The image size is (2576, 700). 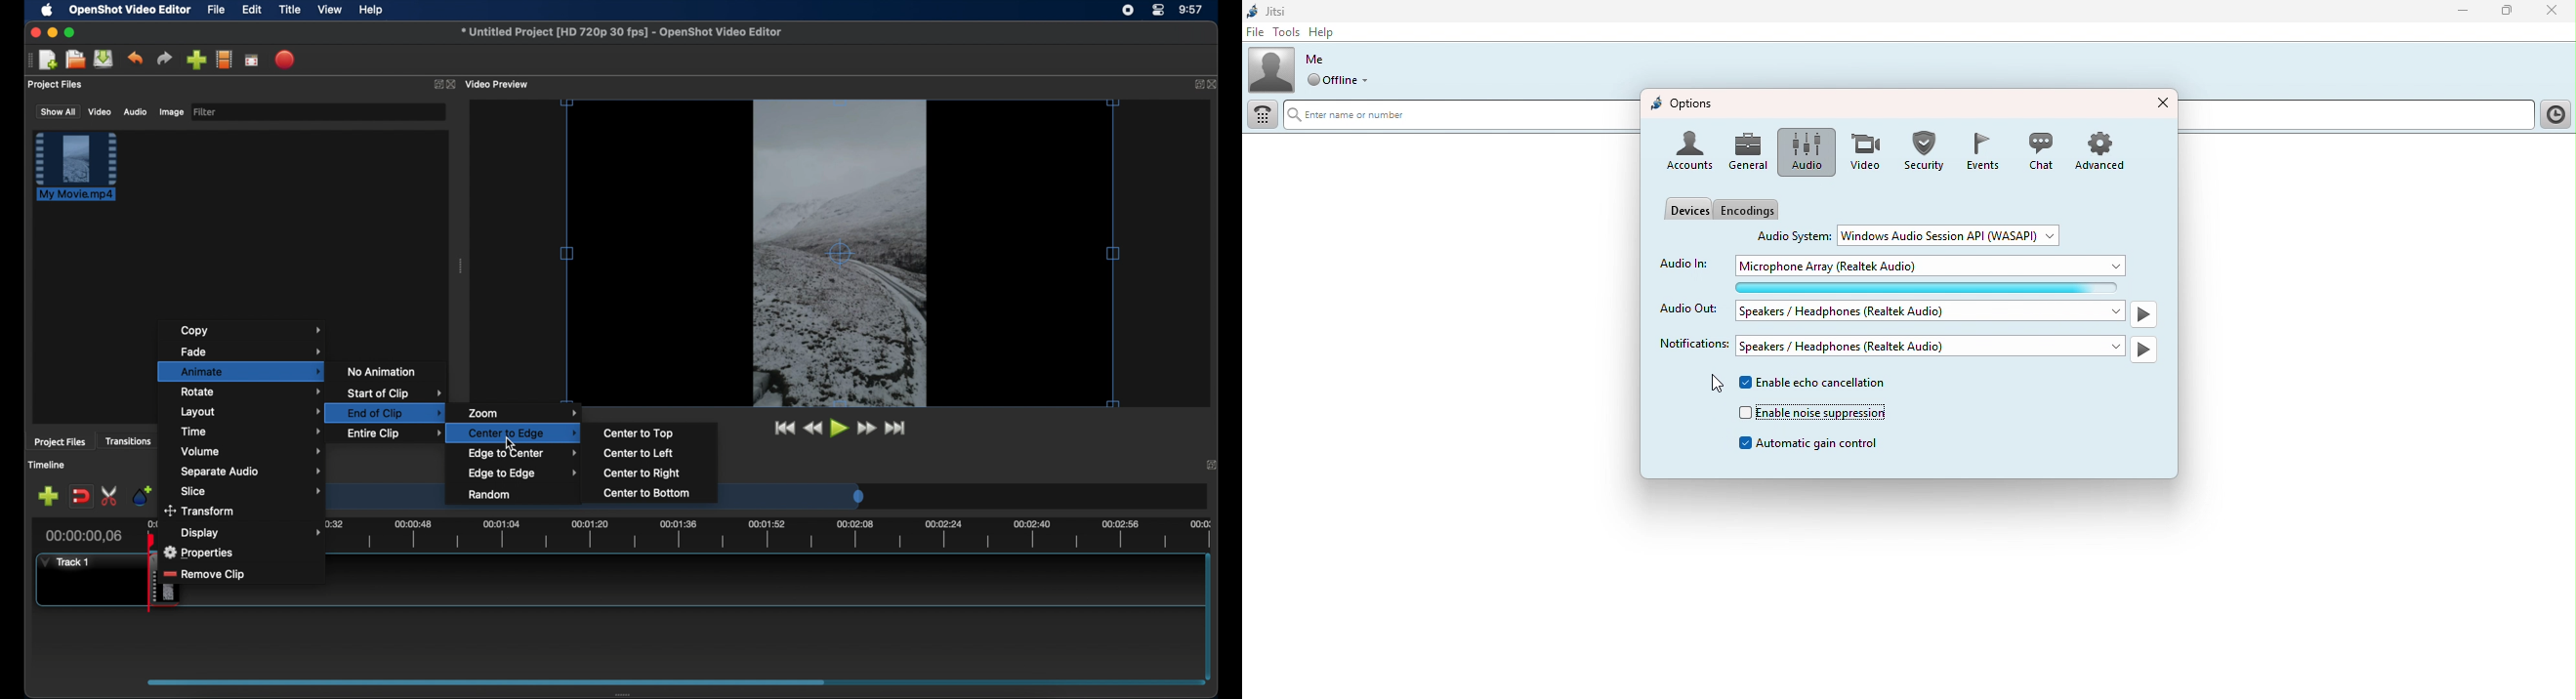 What do you see at coordinates (57, 111) in the screenshot?
I see `show all` at bounding box center [57, 111].